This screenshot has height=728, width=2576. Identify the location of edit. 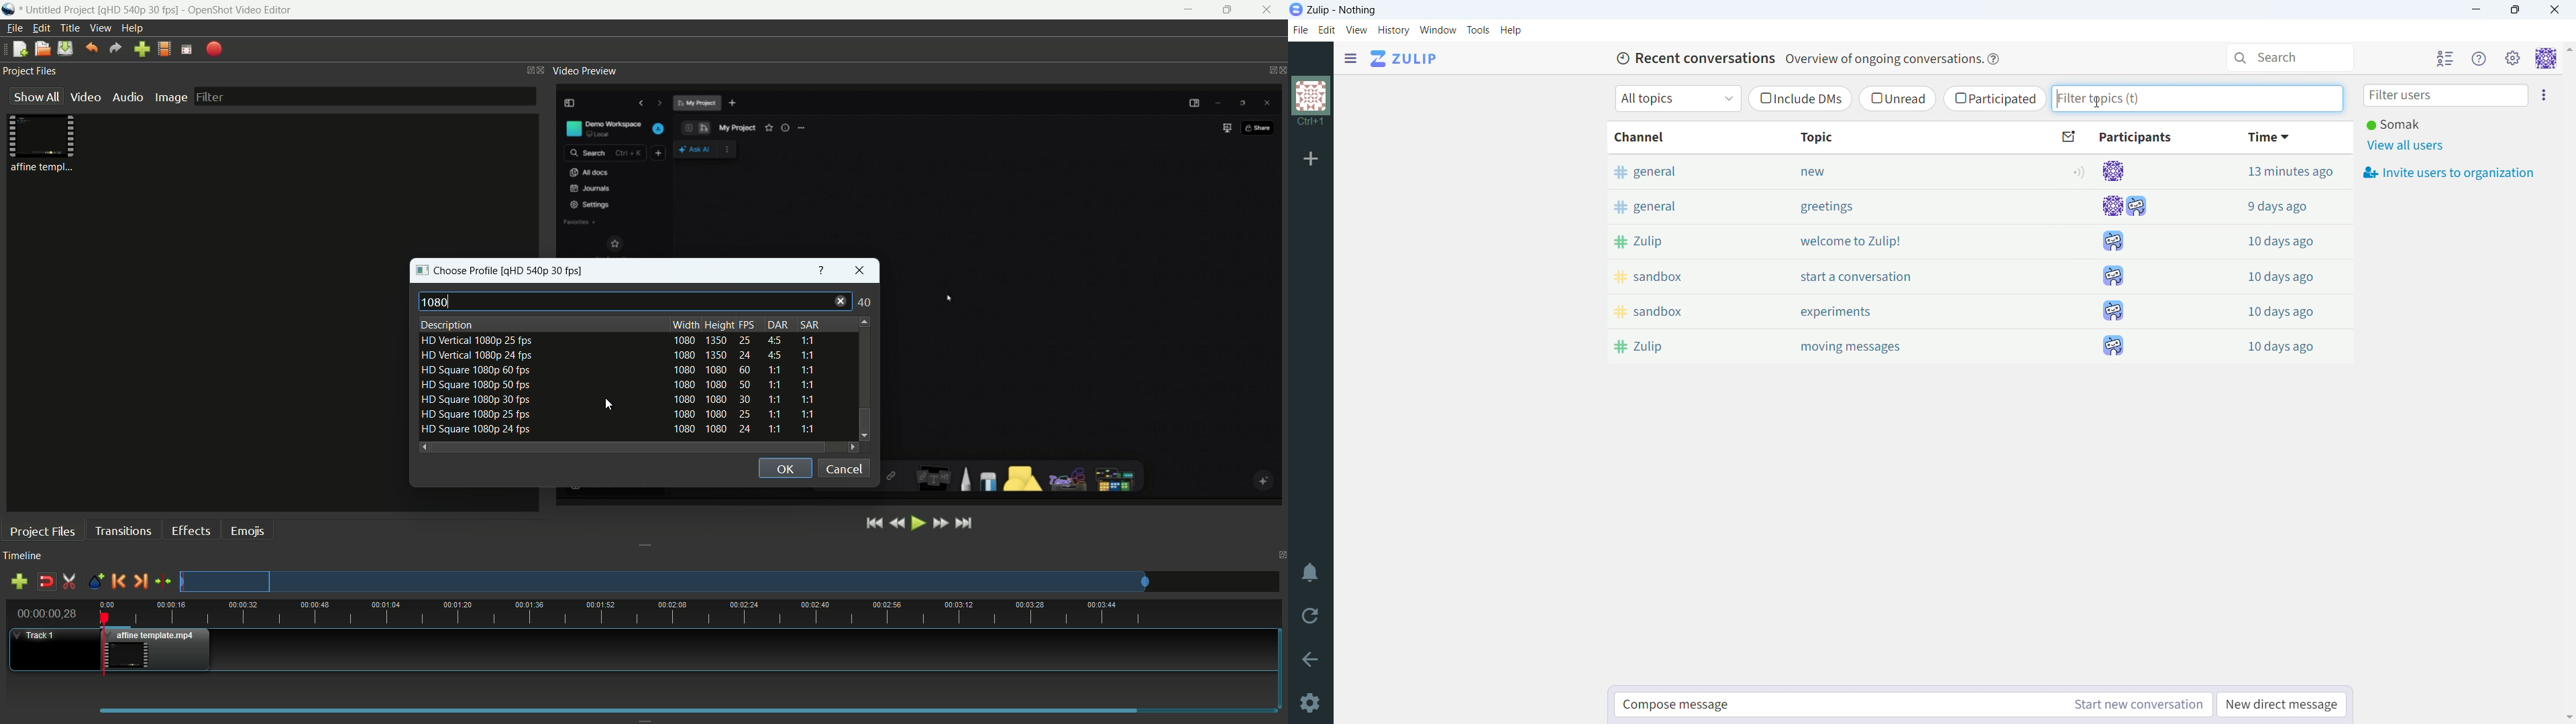
(1328, 30).